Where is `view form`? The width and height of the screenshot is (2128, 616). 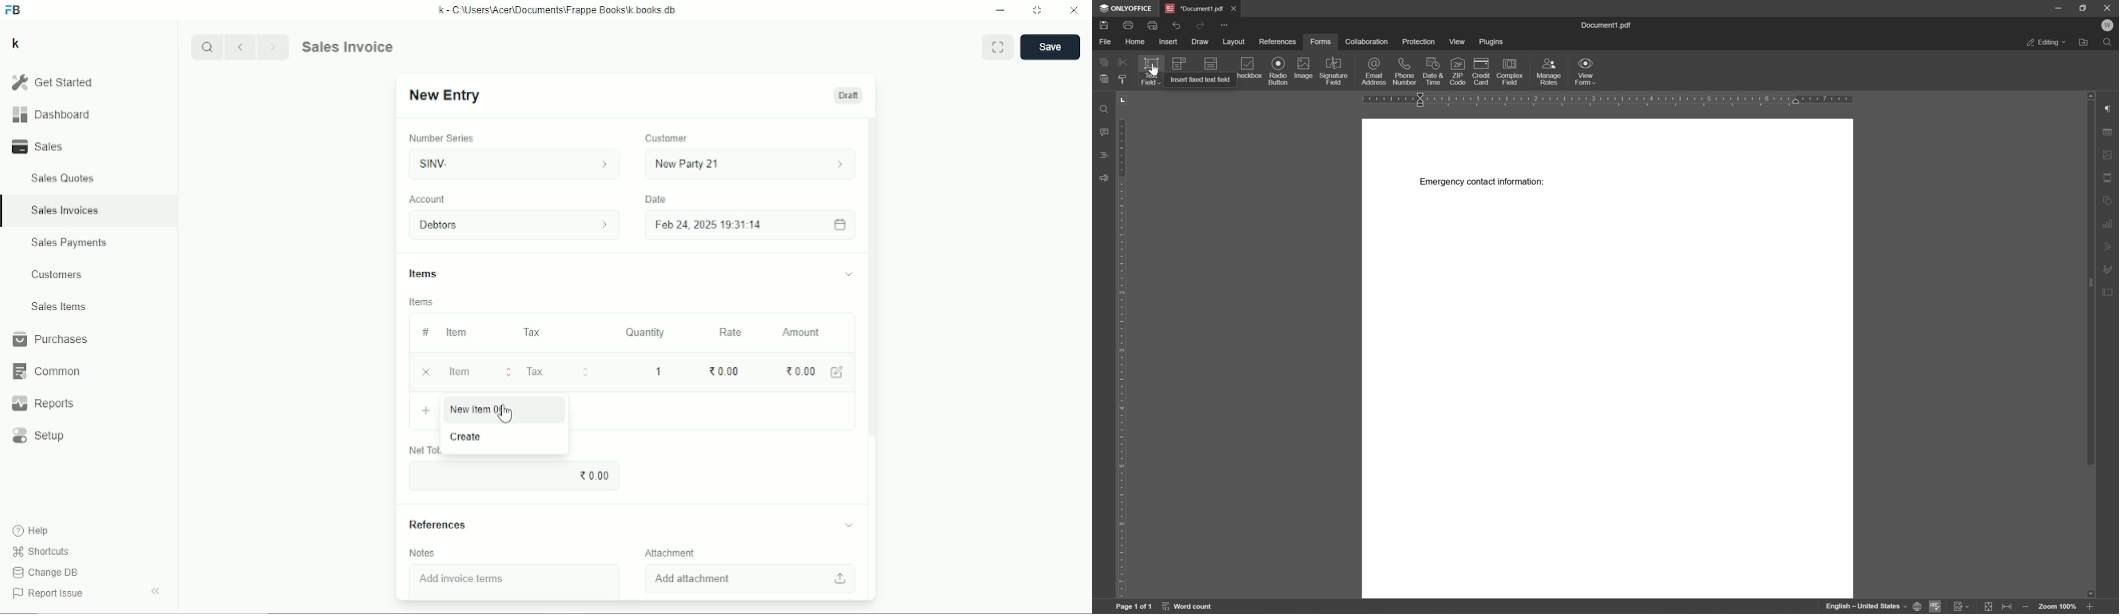 view form is located at coordinates (1586, 72).